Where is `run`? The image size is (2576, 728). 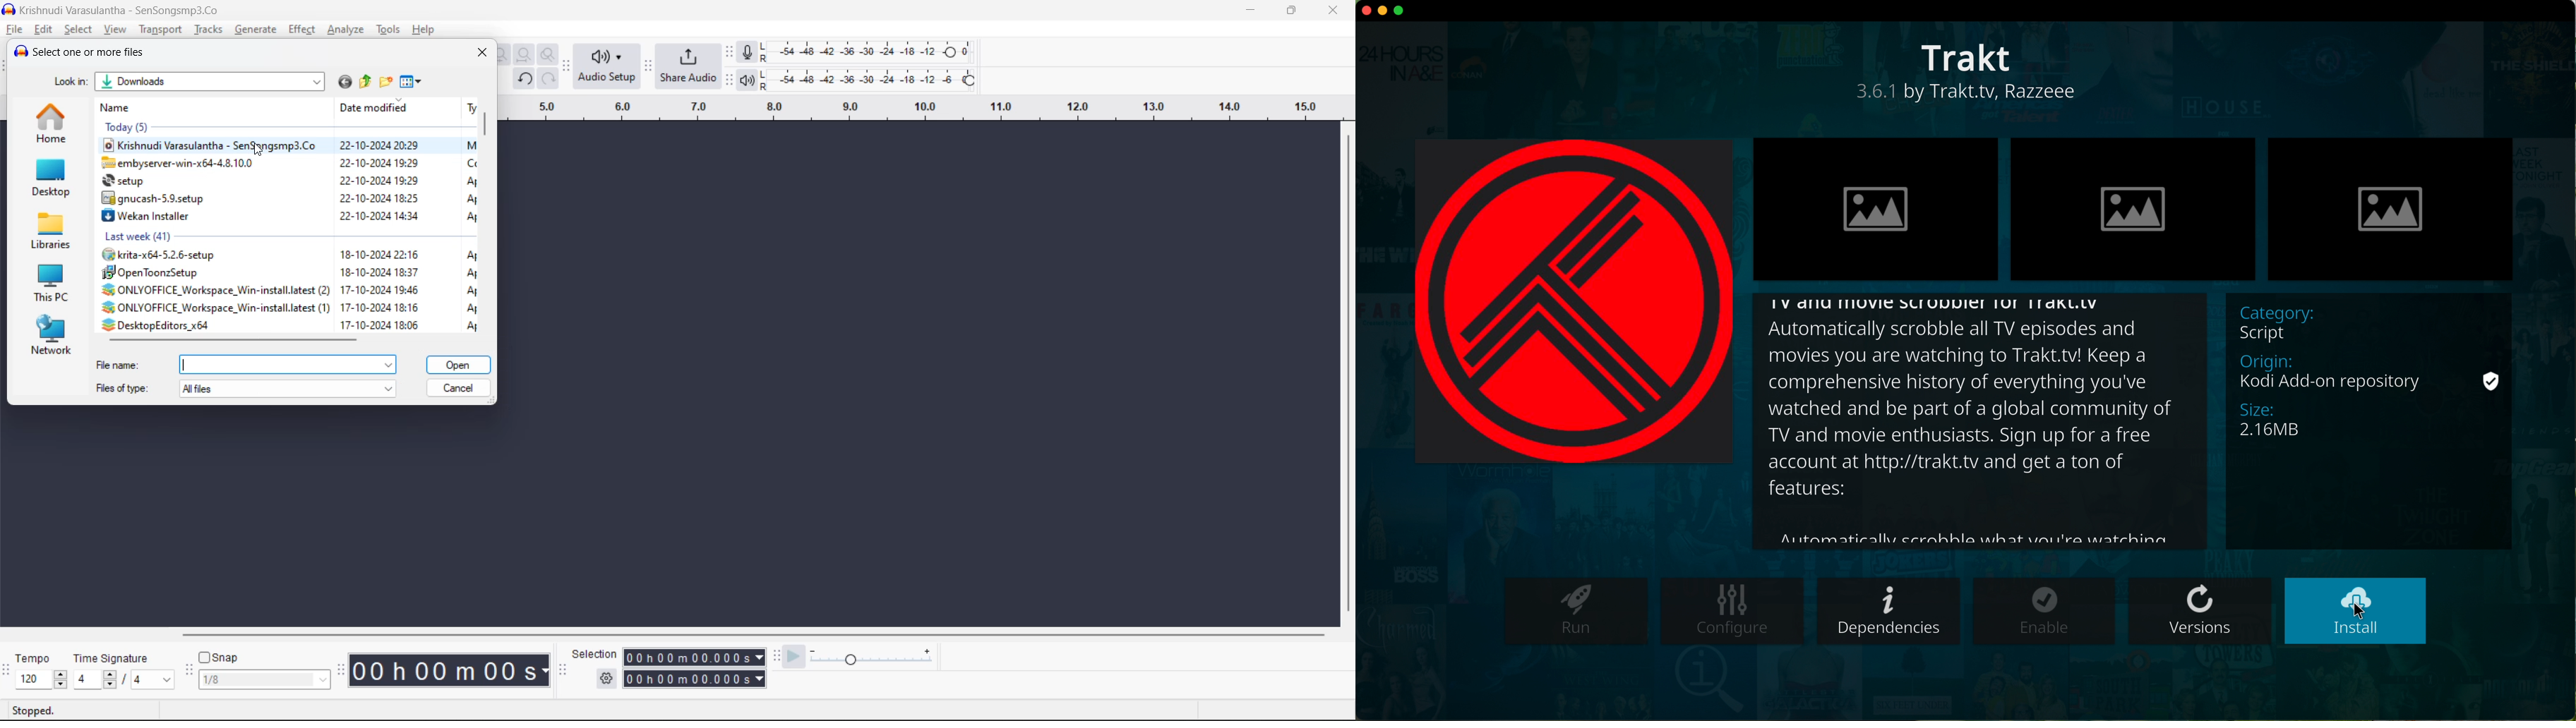
run is located at coordinates (1576, 609).